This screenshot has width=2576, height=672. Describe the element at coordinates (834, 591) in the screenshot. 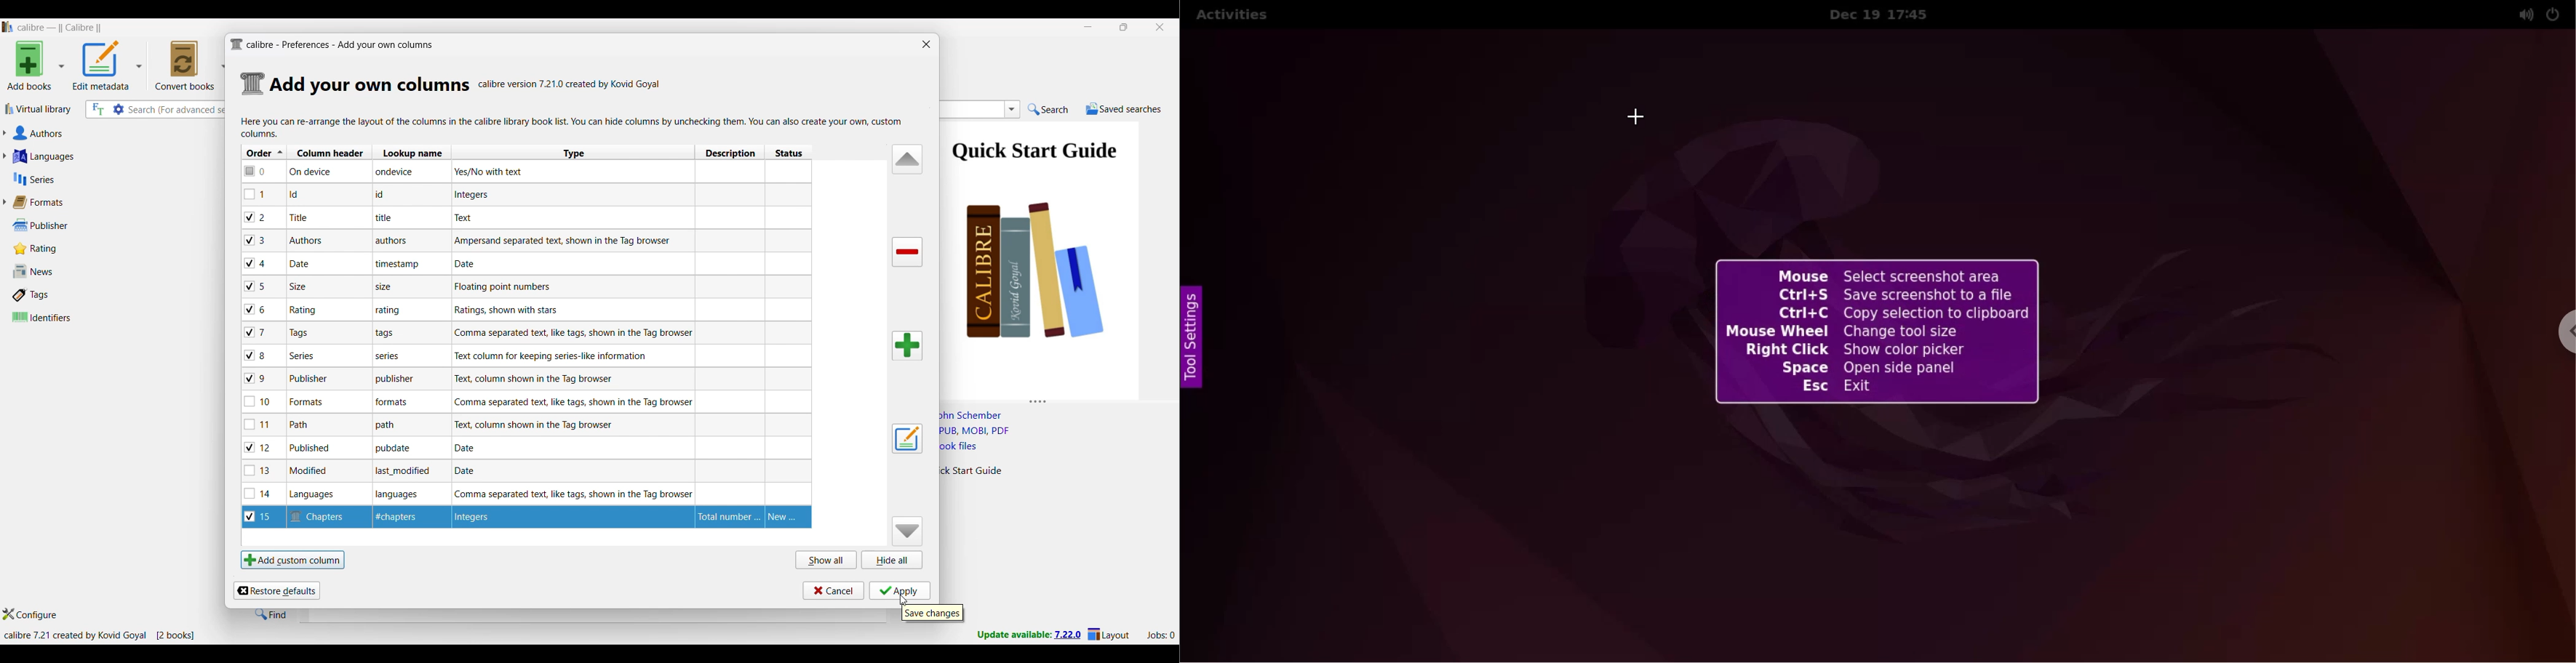

I see `Cancel` at that location.